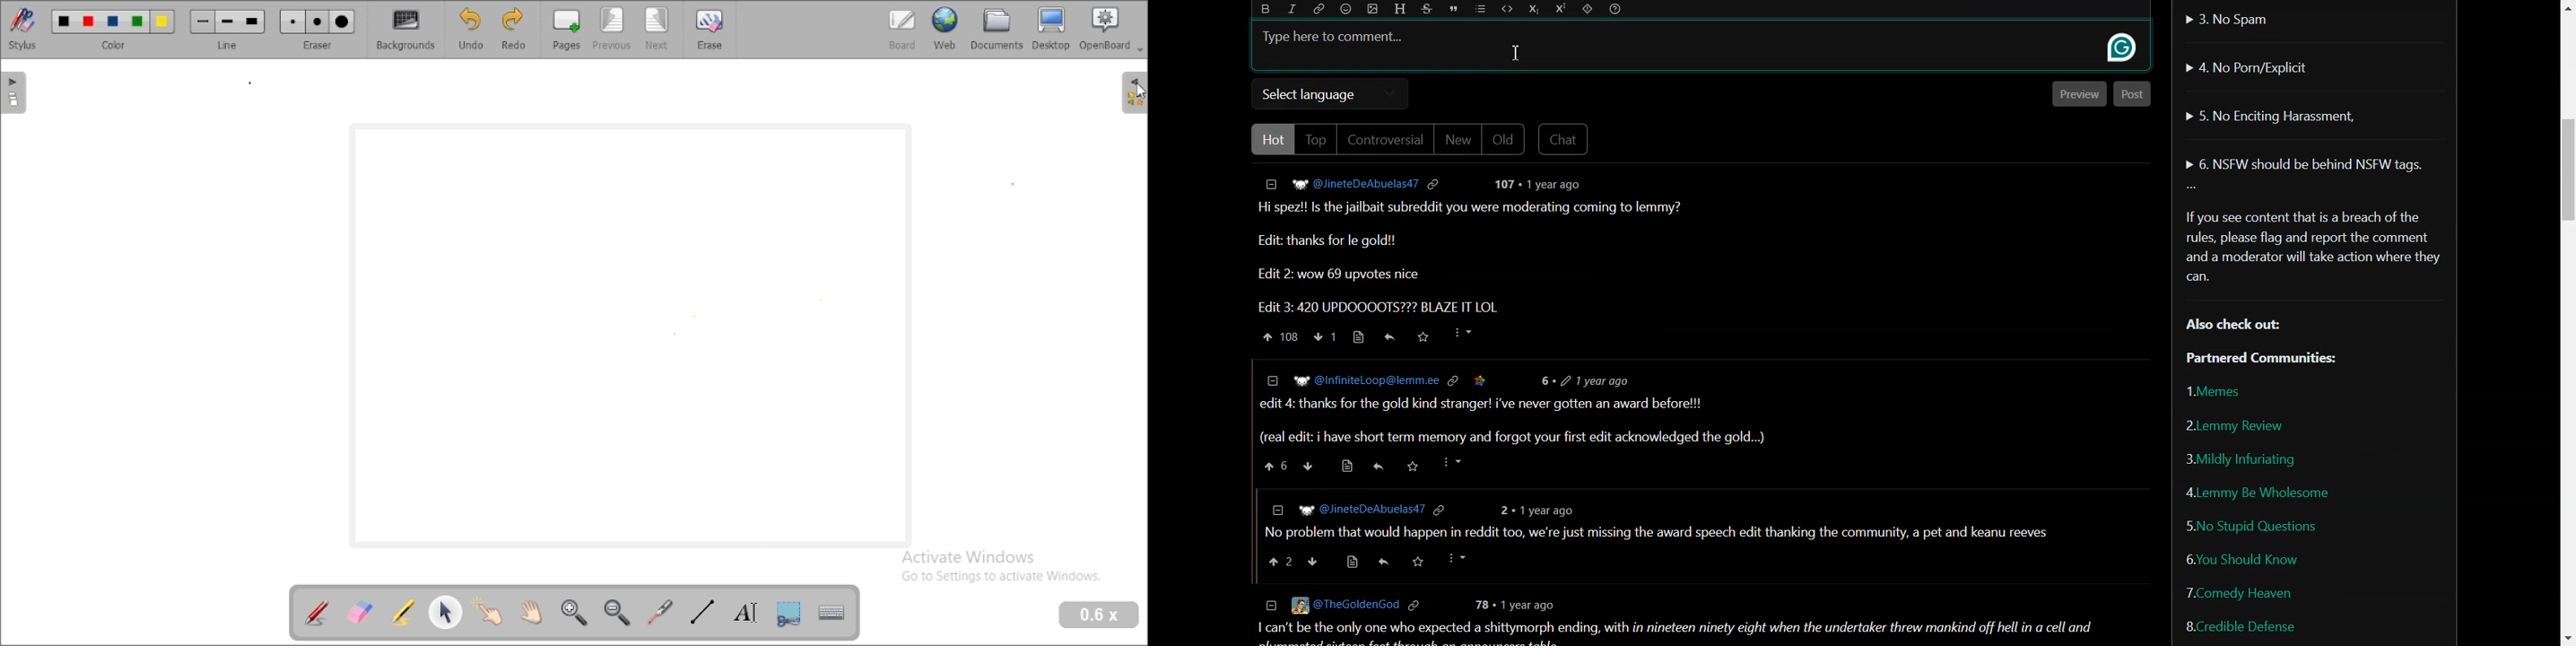  Describe the element at coordinates (630, 335) in the screenshot. I see `workspace` at that location.